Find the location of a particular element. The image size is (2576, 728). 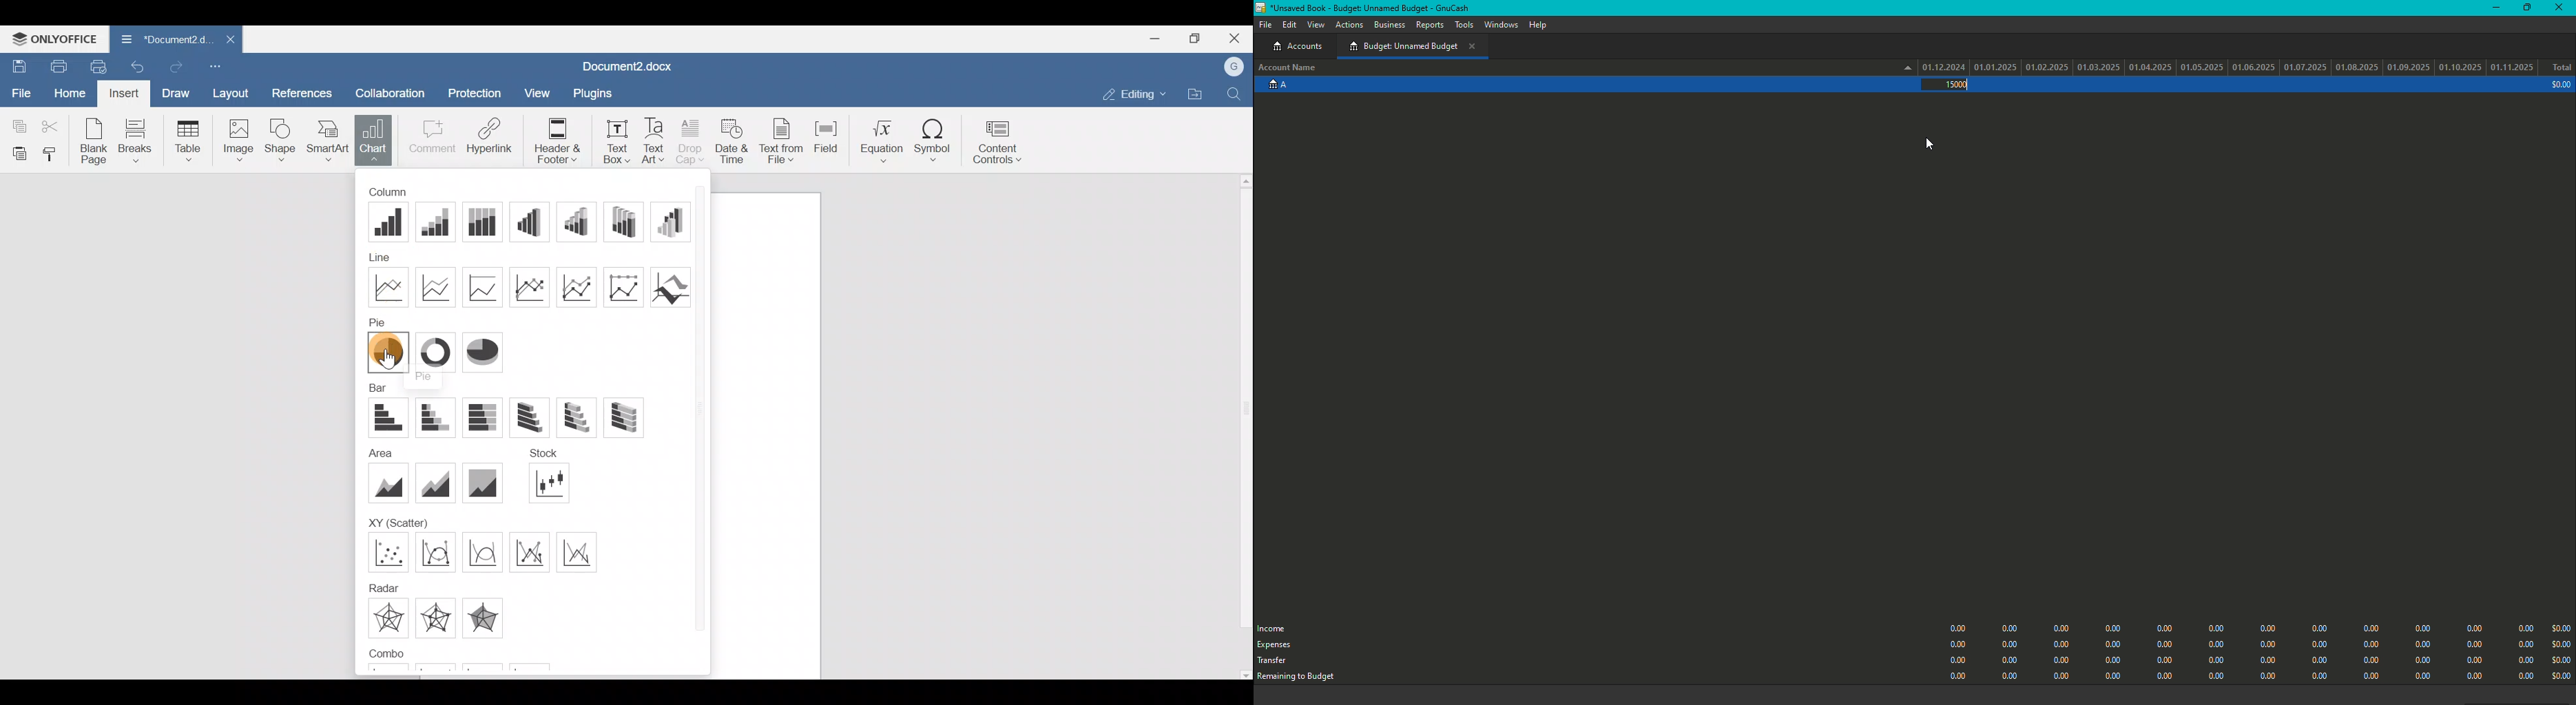

Text Art is located at coordinates (655, 138).